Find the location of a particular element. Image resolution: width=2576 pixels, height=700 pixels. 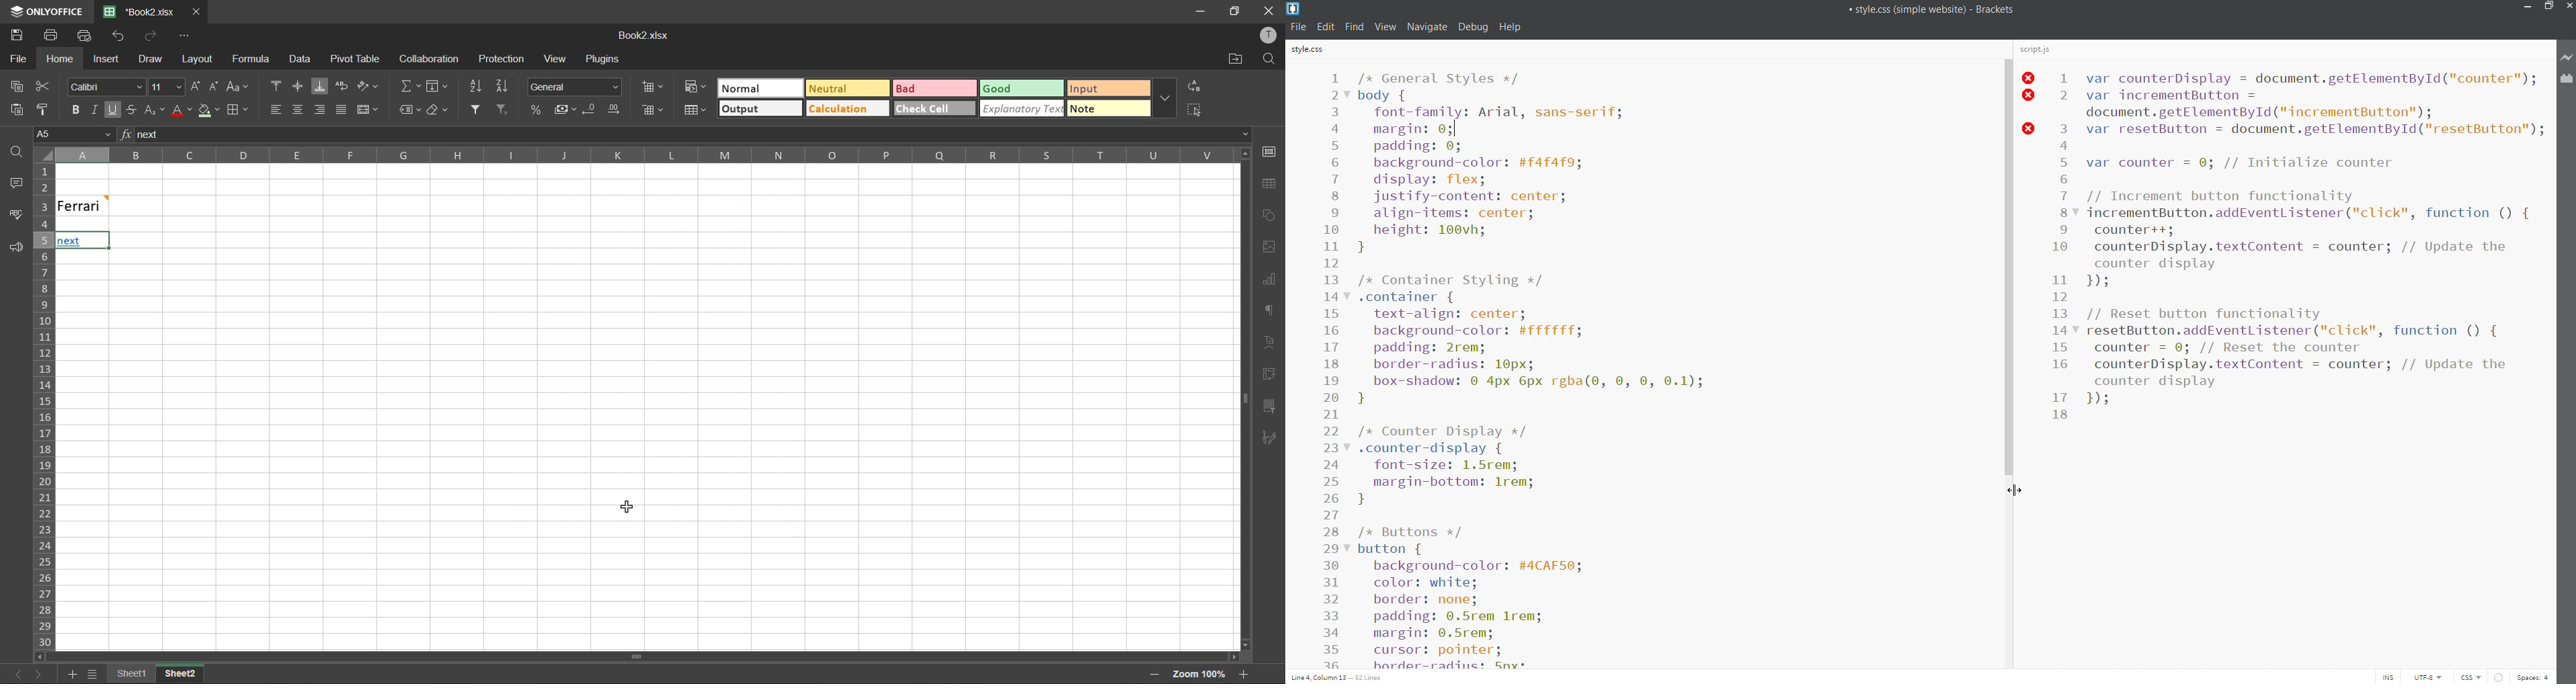

formula bar is located at coordinates (691, 135).